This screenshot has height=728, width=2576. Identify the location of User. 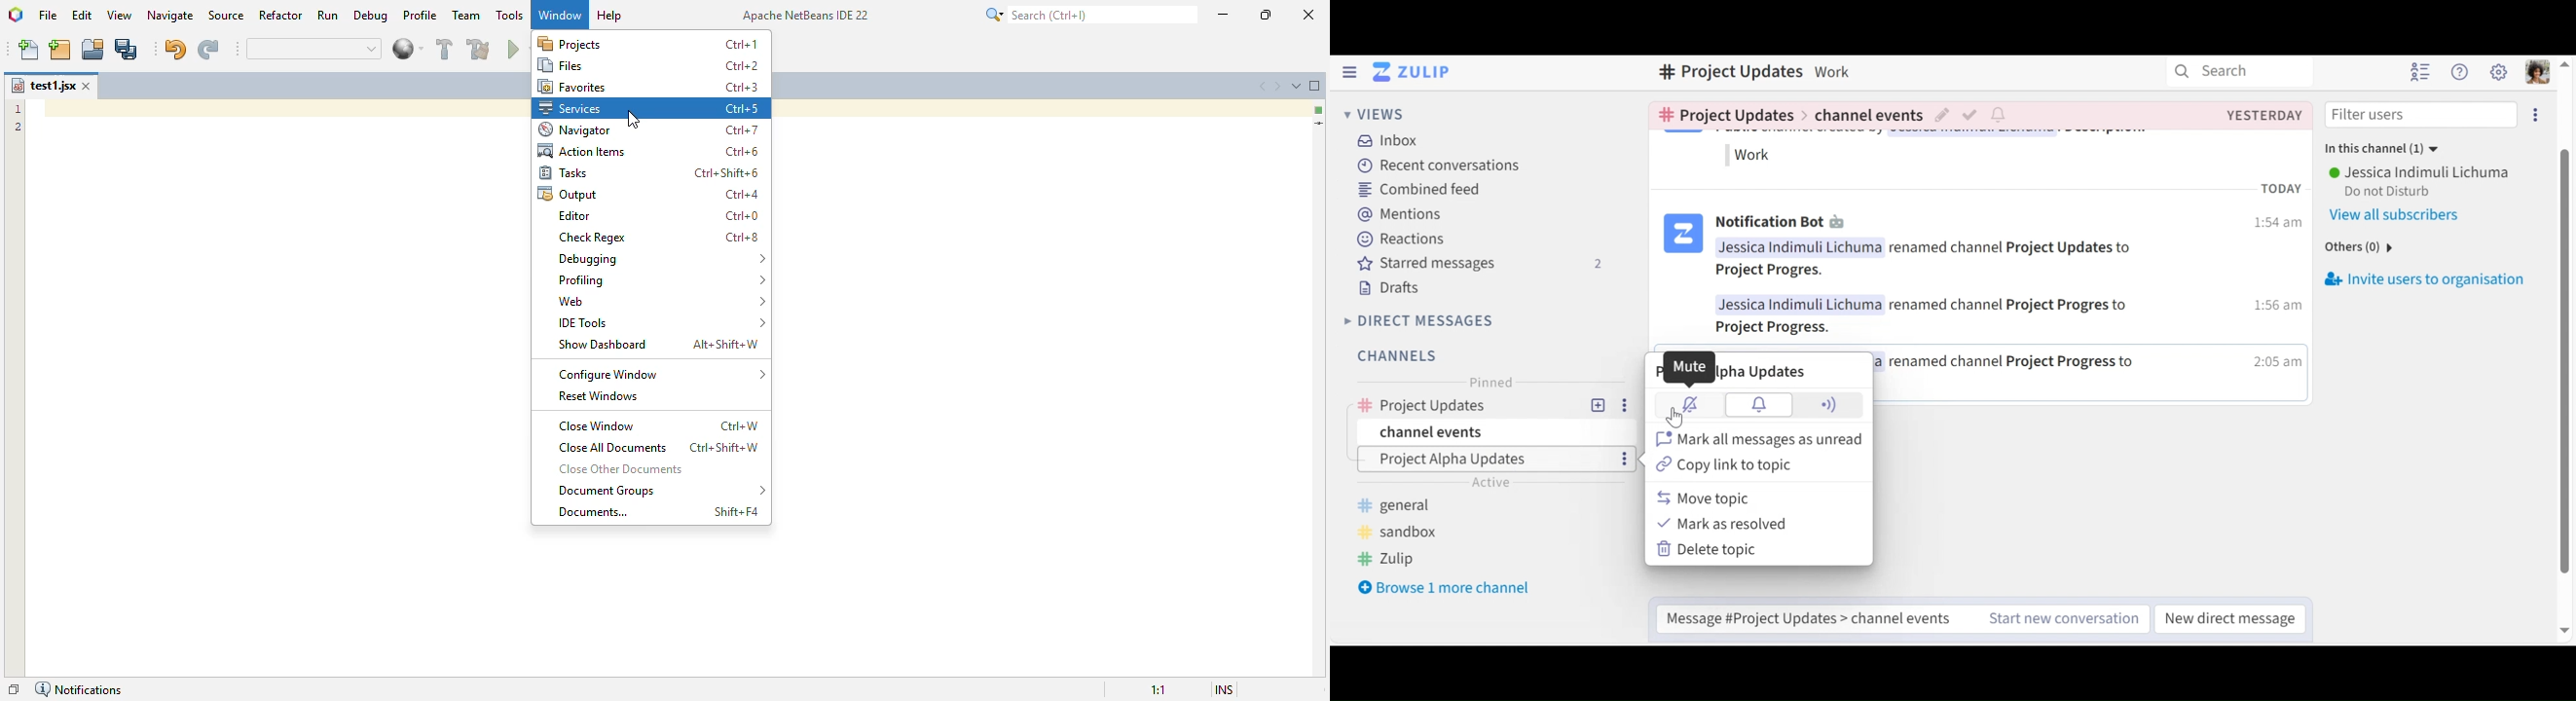
(2418, 174).